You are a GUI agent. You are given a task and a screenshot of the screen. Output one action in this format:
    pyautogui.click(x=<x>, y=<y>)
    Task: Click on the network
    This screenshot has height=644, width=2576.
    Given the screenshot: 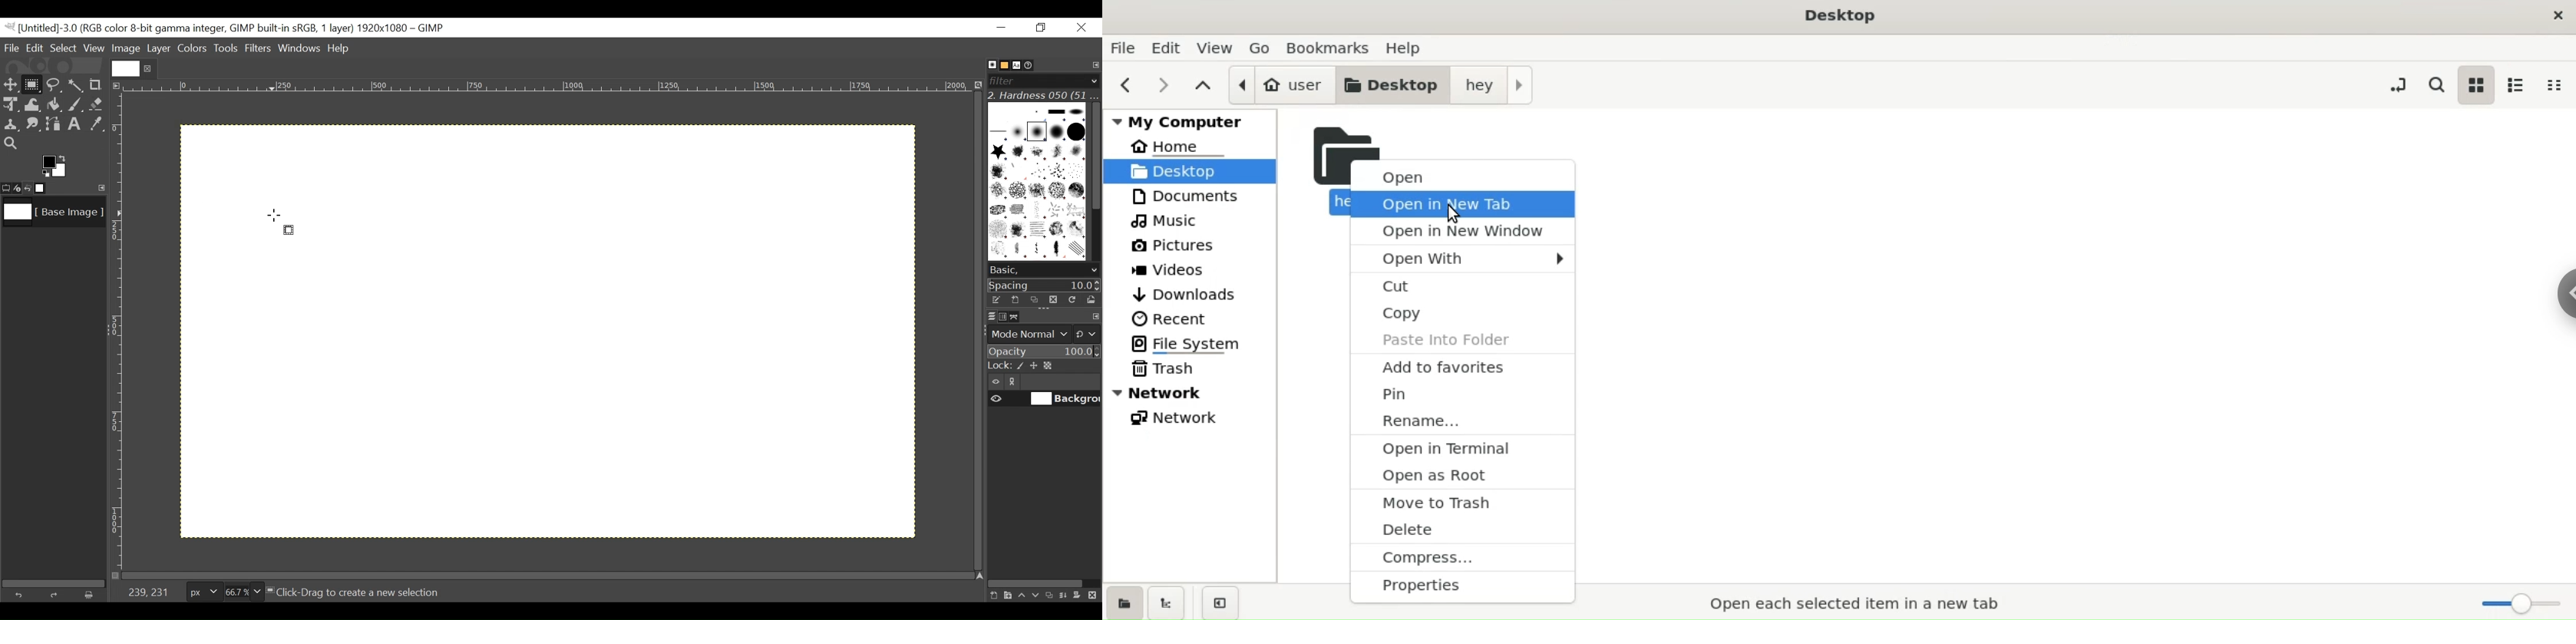 What is the action you would take?
    pyautogui.click(x=1191, y=394)
    